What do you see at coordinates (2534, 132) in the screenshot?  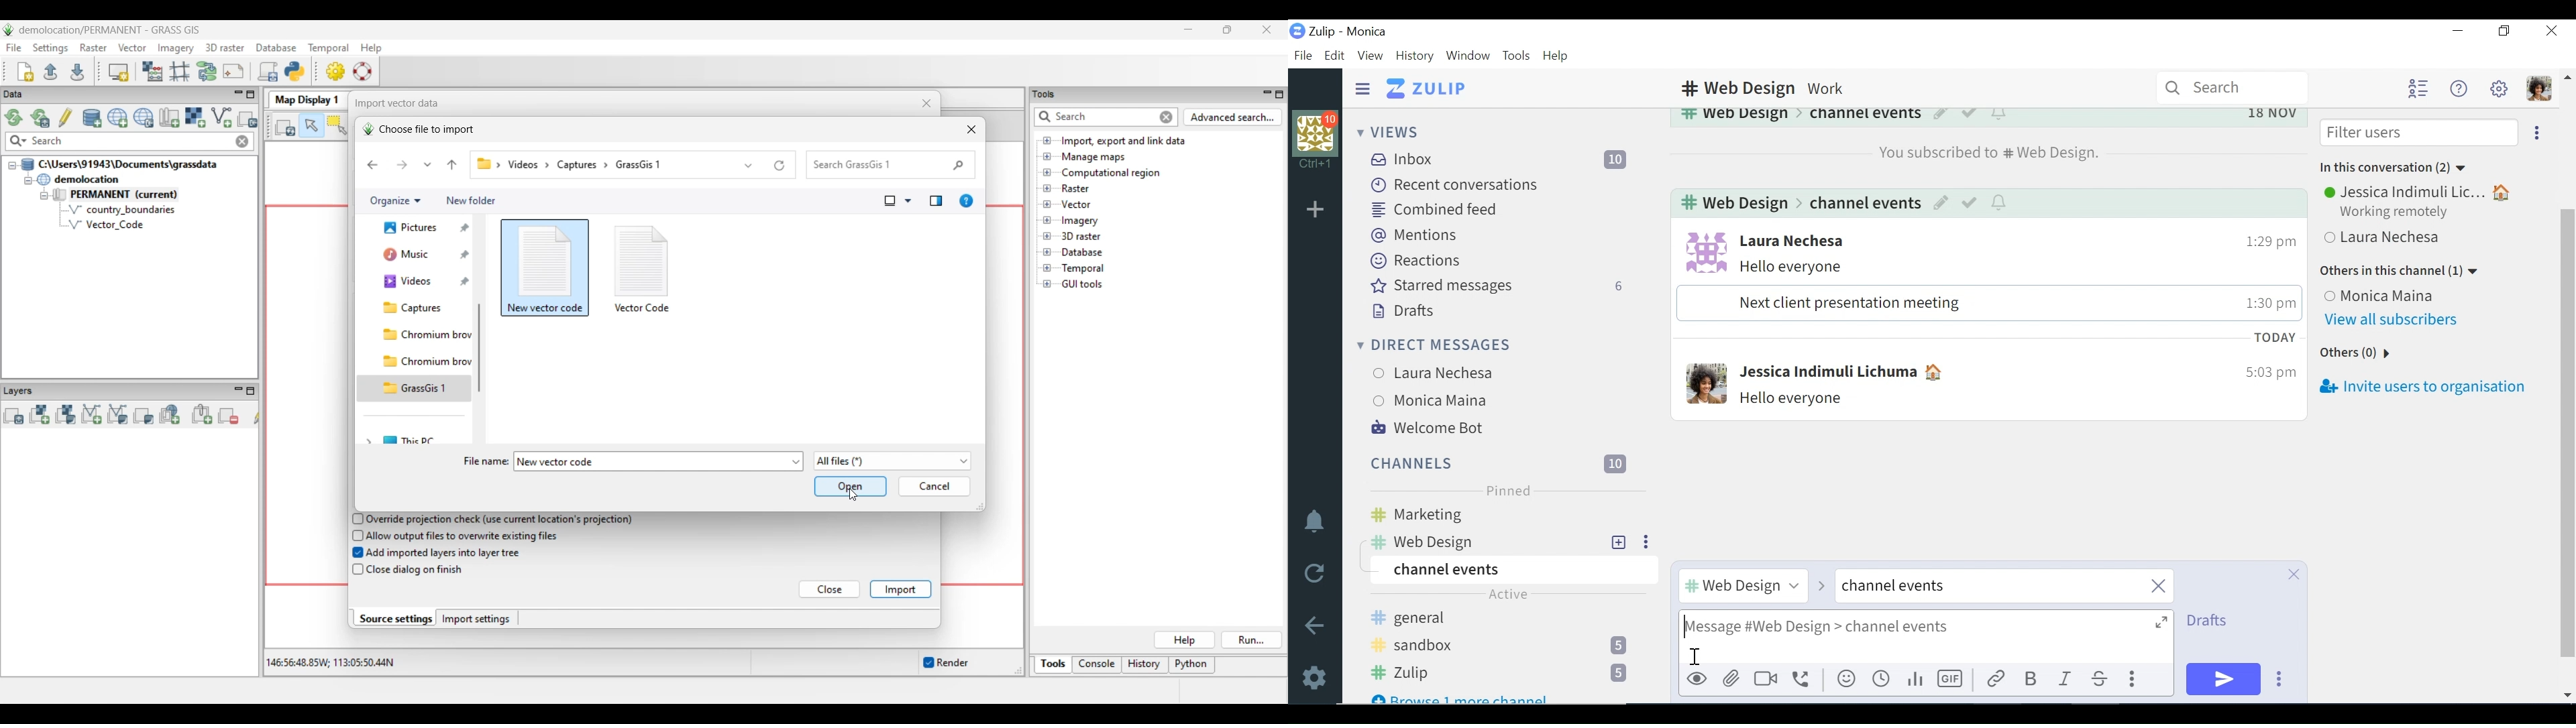 I see `Ellipsis` at bounding box center [2534, 132].